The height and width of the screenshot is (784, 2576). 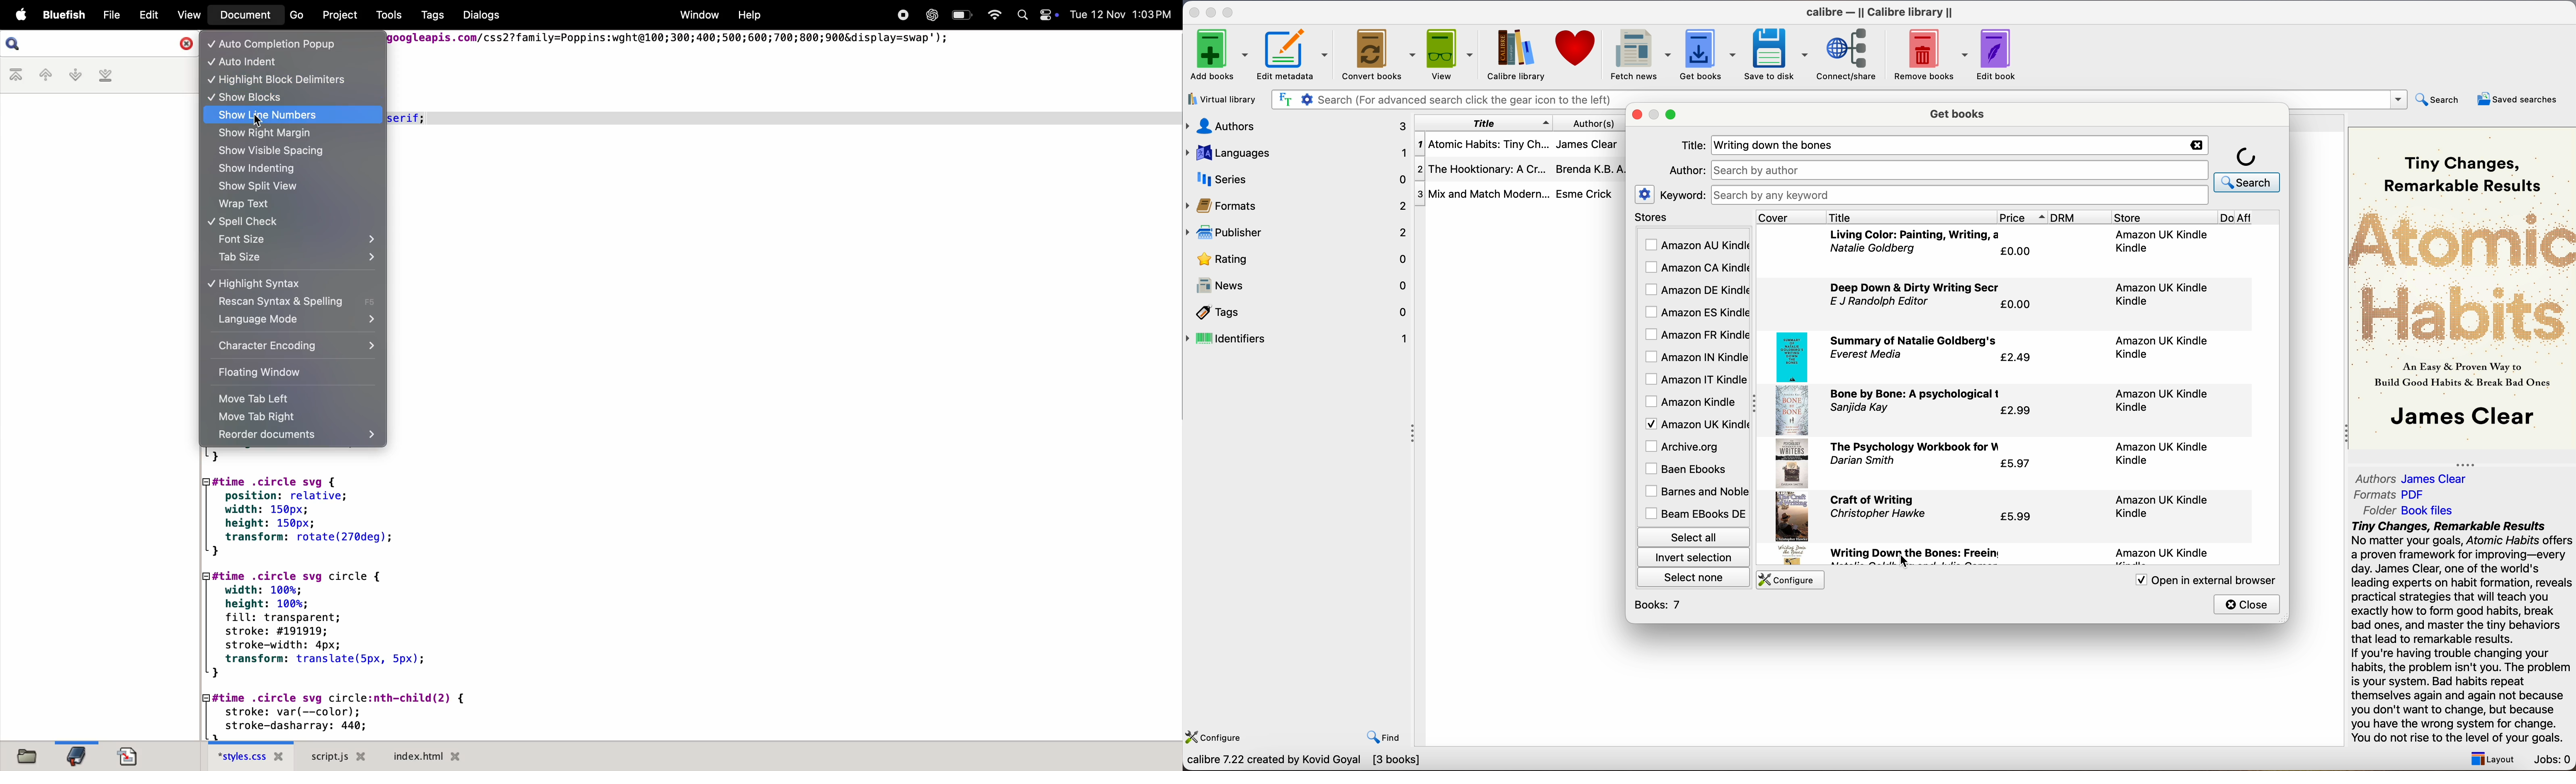 What do you see at coordinates (61, 15) in the screenshot?
I see `Bluefish` at bounding box center [61, 15].